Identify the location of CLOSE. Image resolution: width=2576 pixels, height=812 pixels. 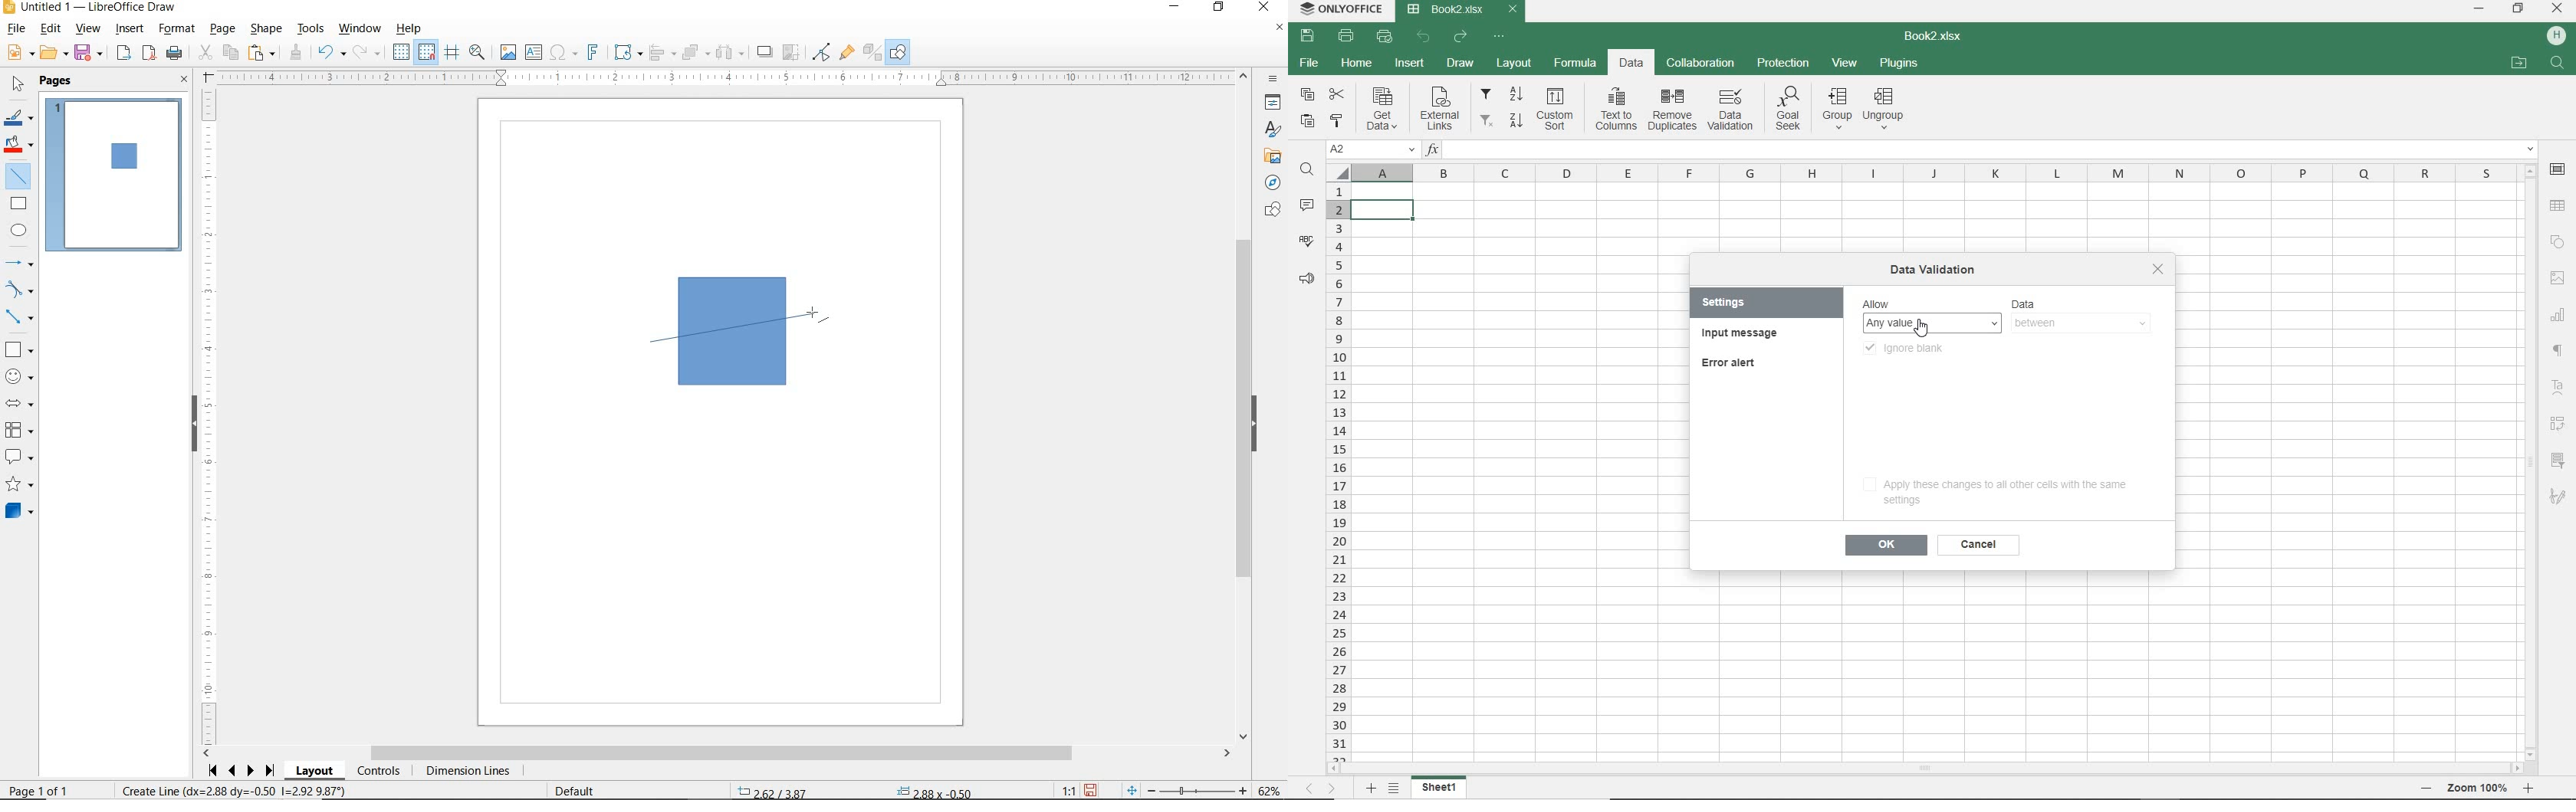
(2556, 9).